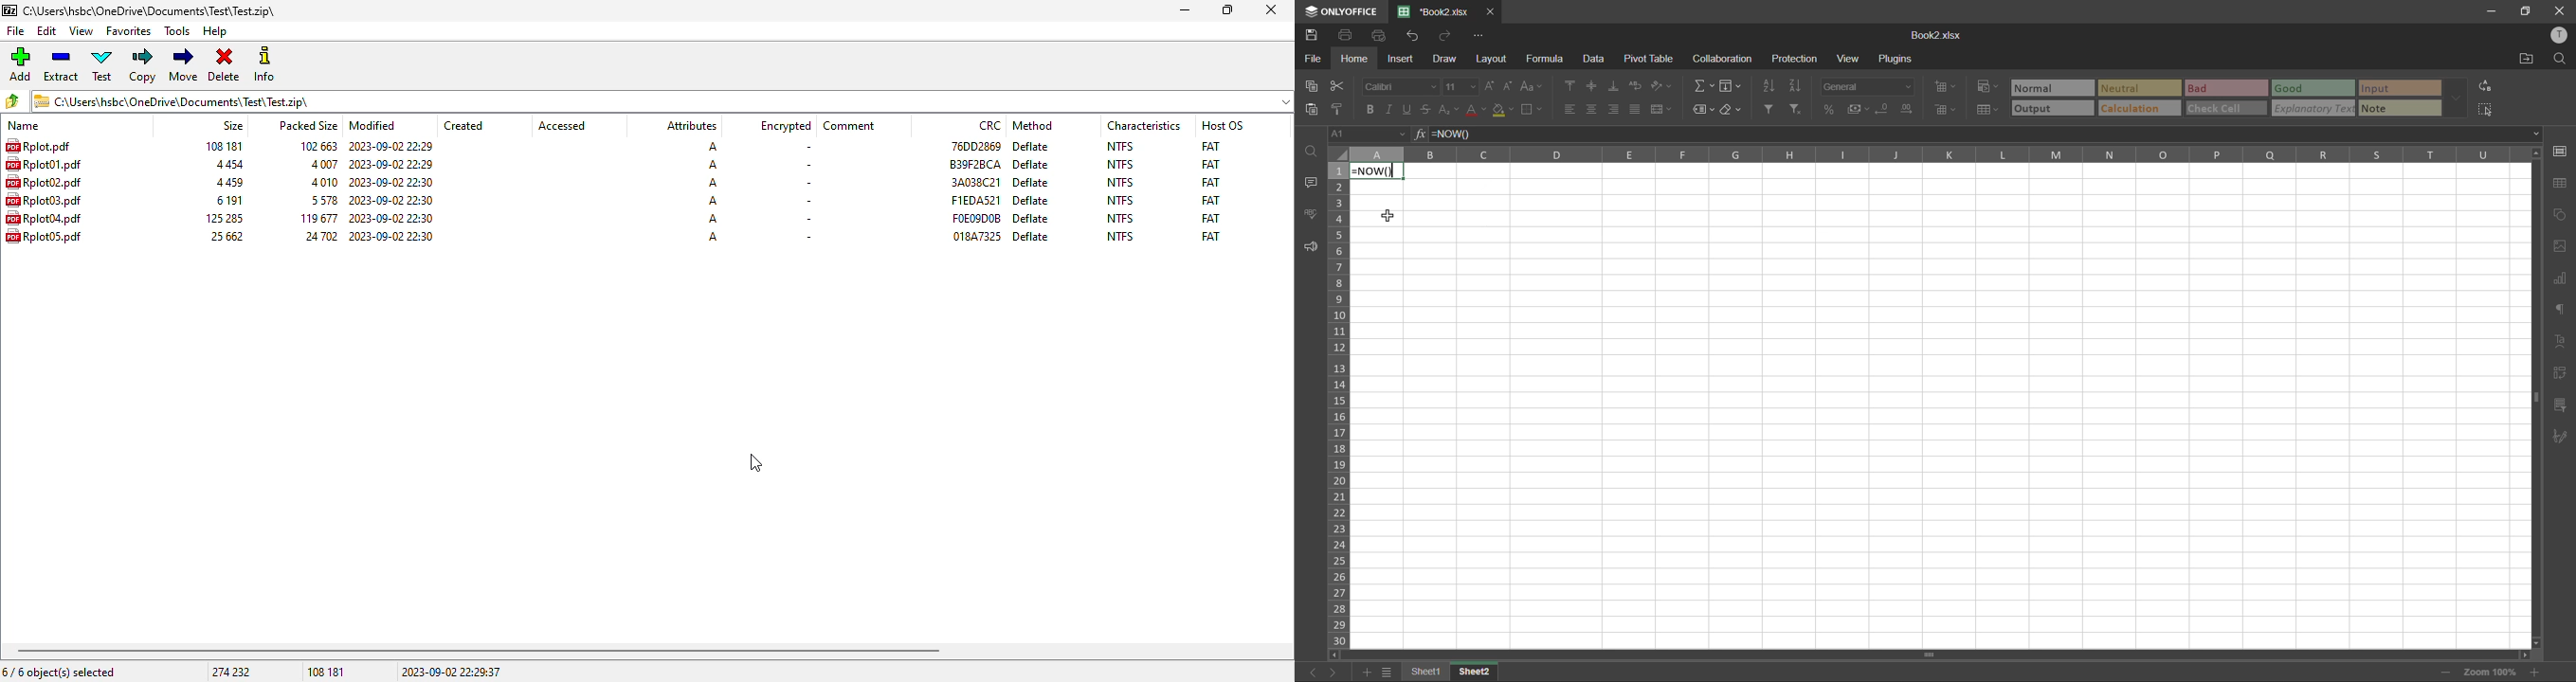 This screenshot has height=700, width=2576. Describe the element at coordinates (62, 65) in the screenshot. I see `extract` at that location.